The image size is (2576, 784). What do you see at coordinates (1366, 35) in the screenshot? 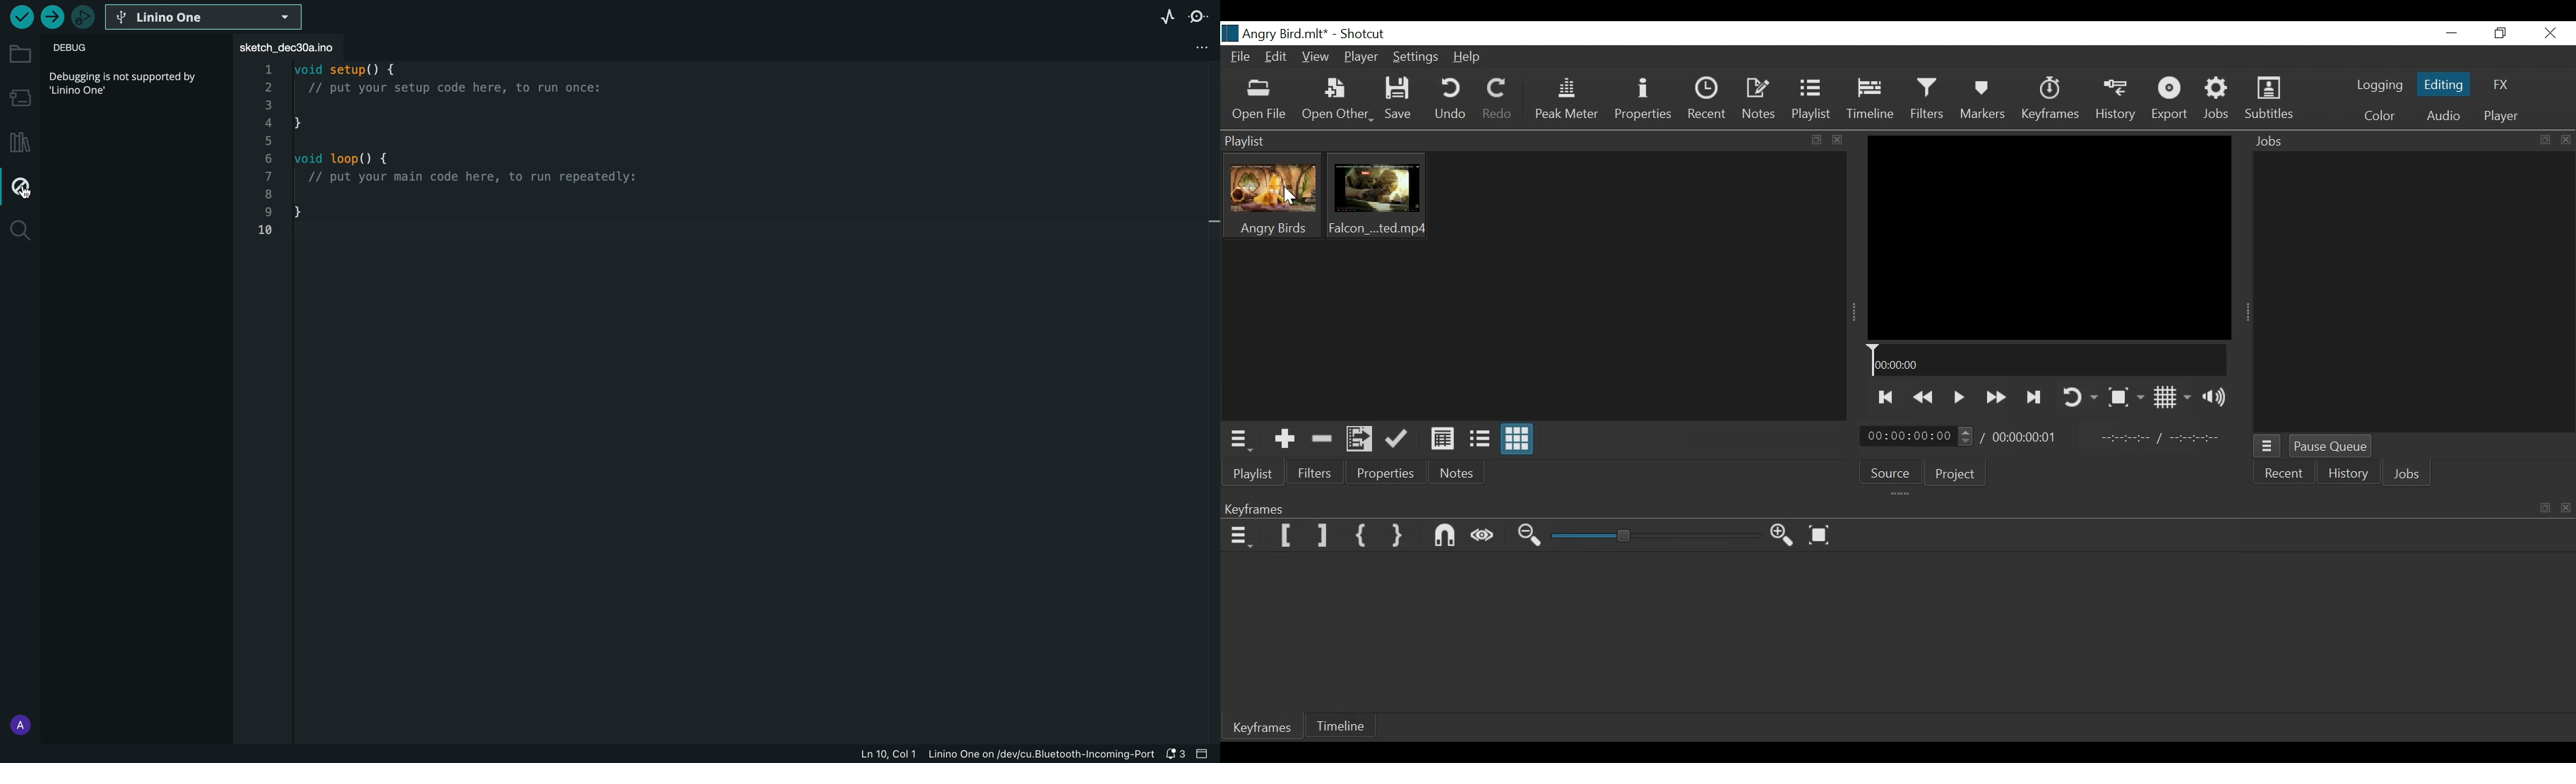
I see `Shotcut` at bounding box center [1366, 35].